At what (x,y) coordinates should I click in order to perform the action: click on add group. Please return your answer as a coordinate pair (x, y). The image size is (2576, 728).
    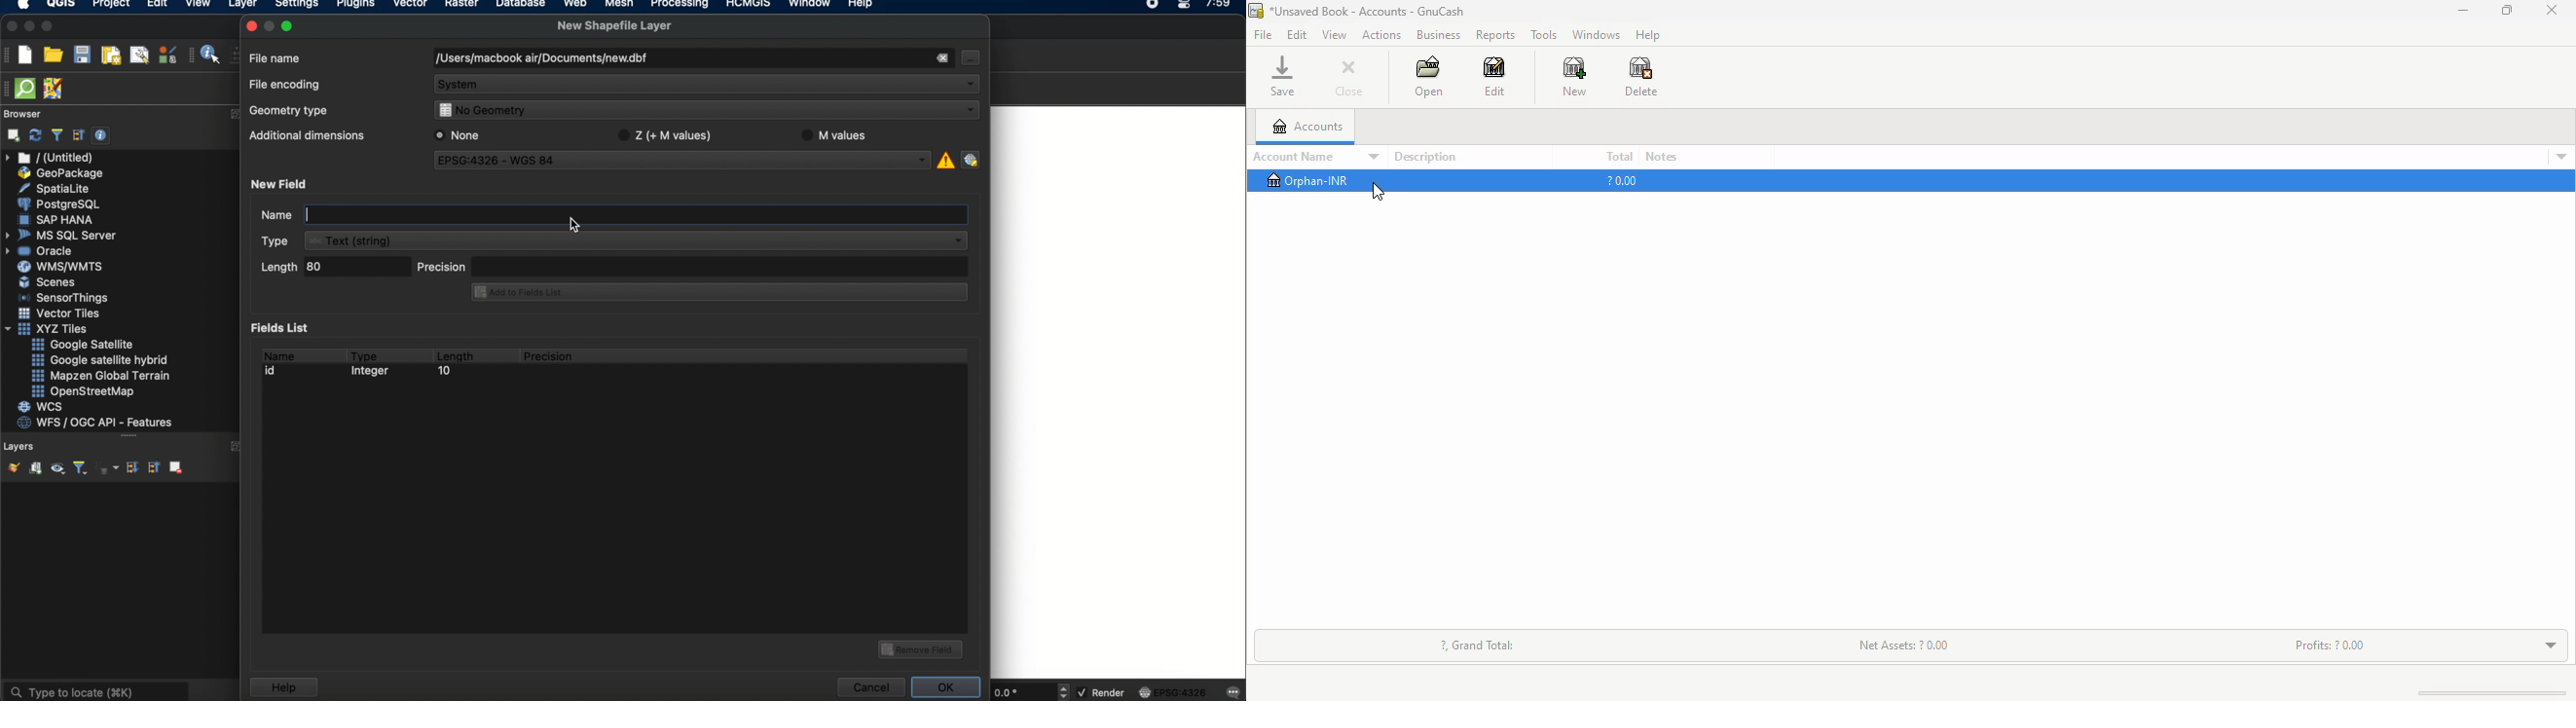
    Looking at the image, I should click on (35, 469).